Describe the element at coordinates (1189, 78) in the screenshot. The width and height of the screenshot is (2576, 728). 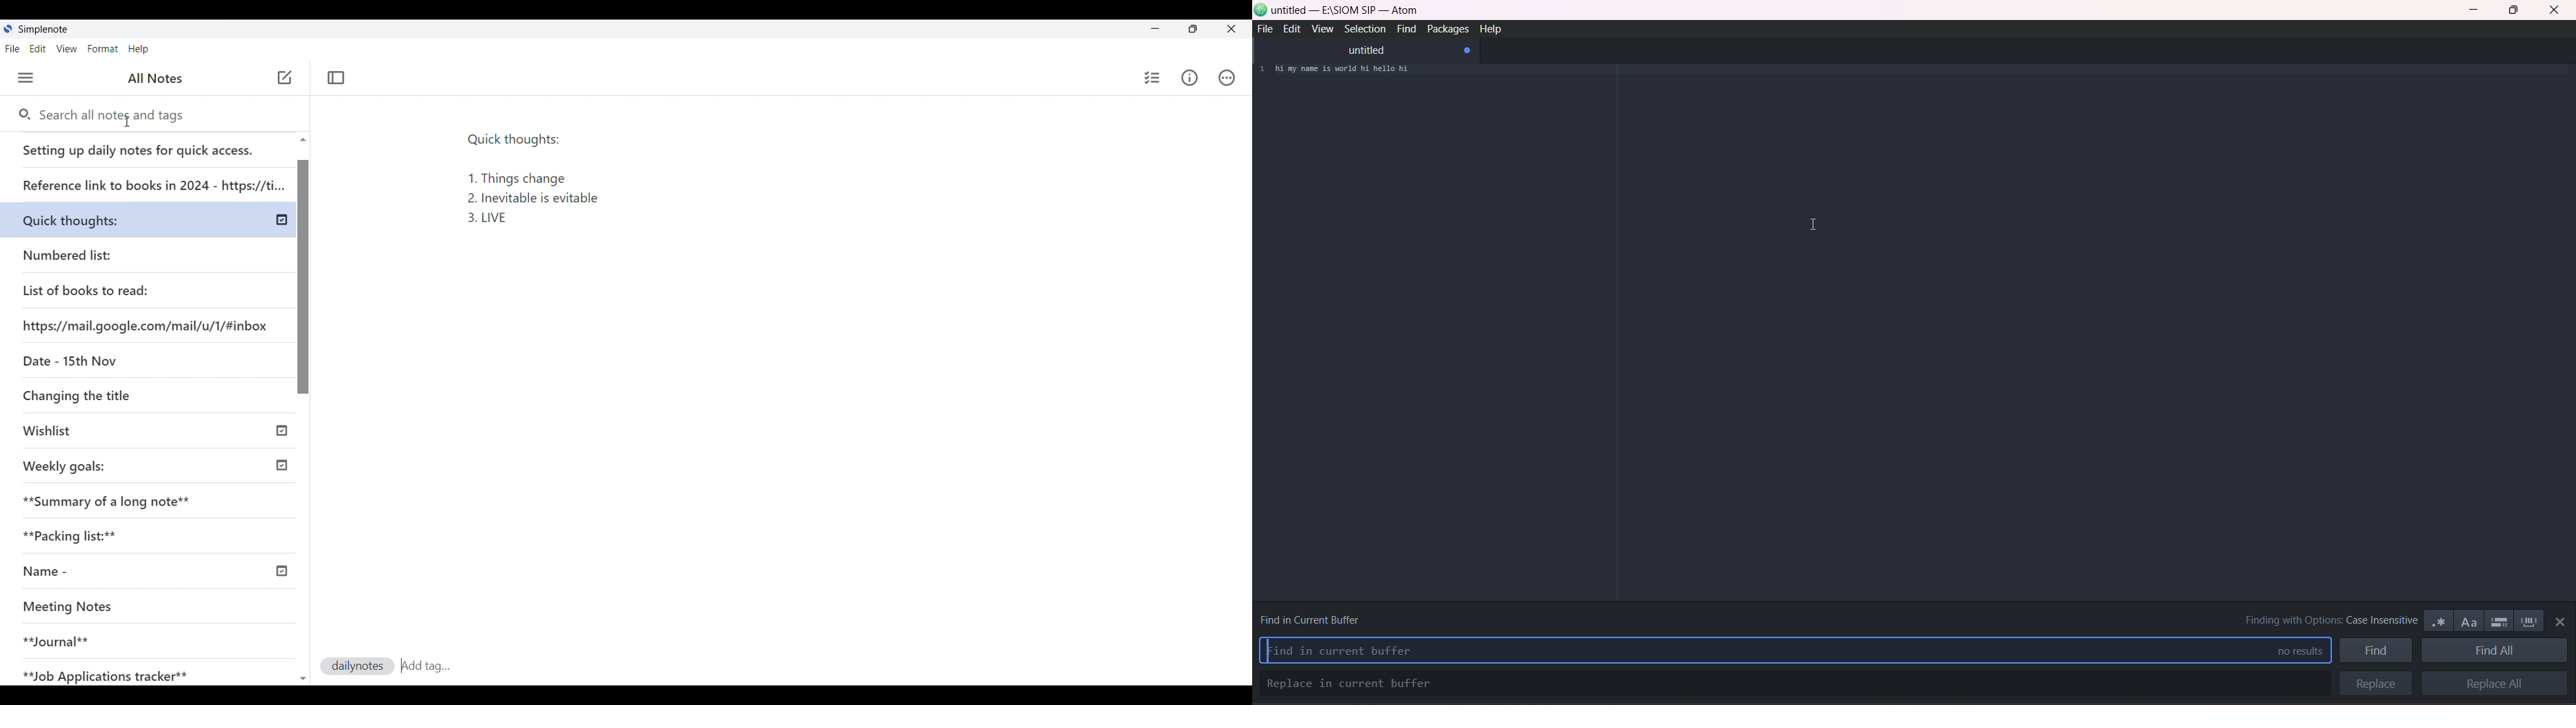
I see `Info` at that location.